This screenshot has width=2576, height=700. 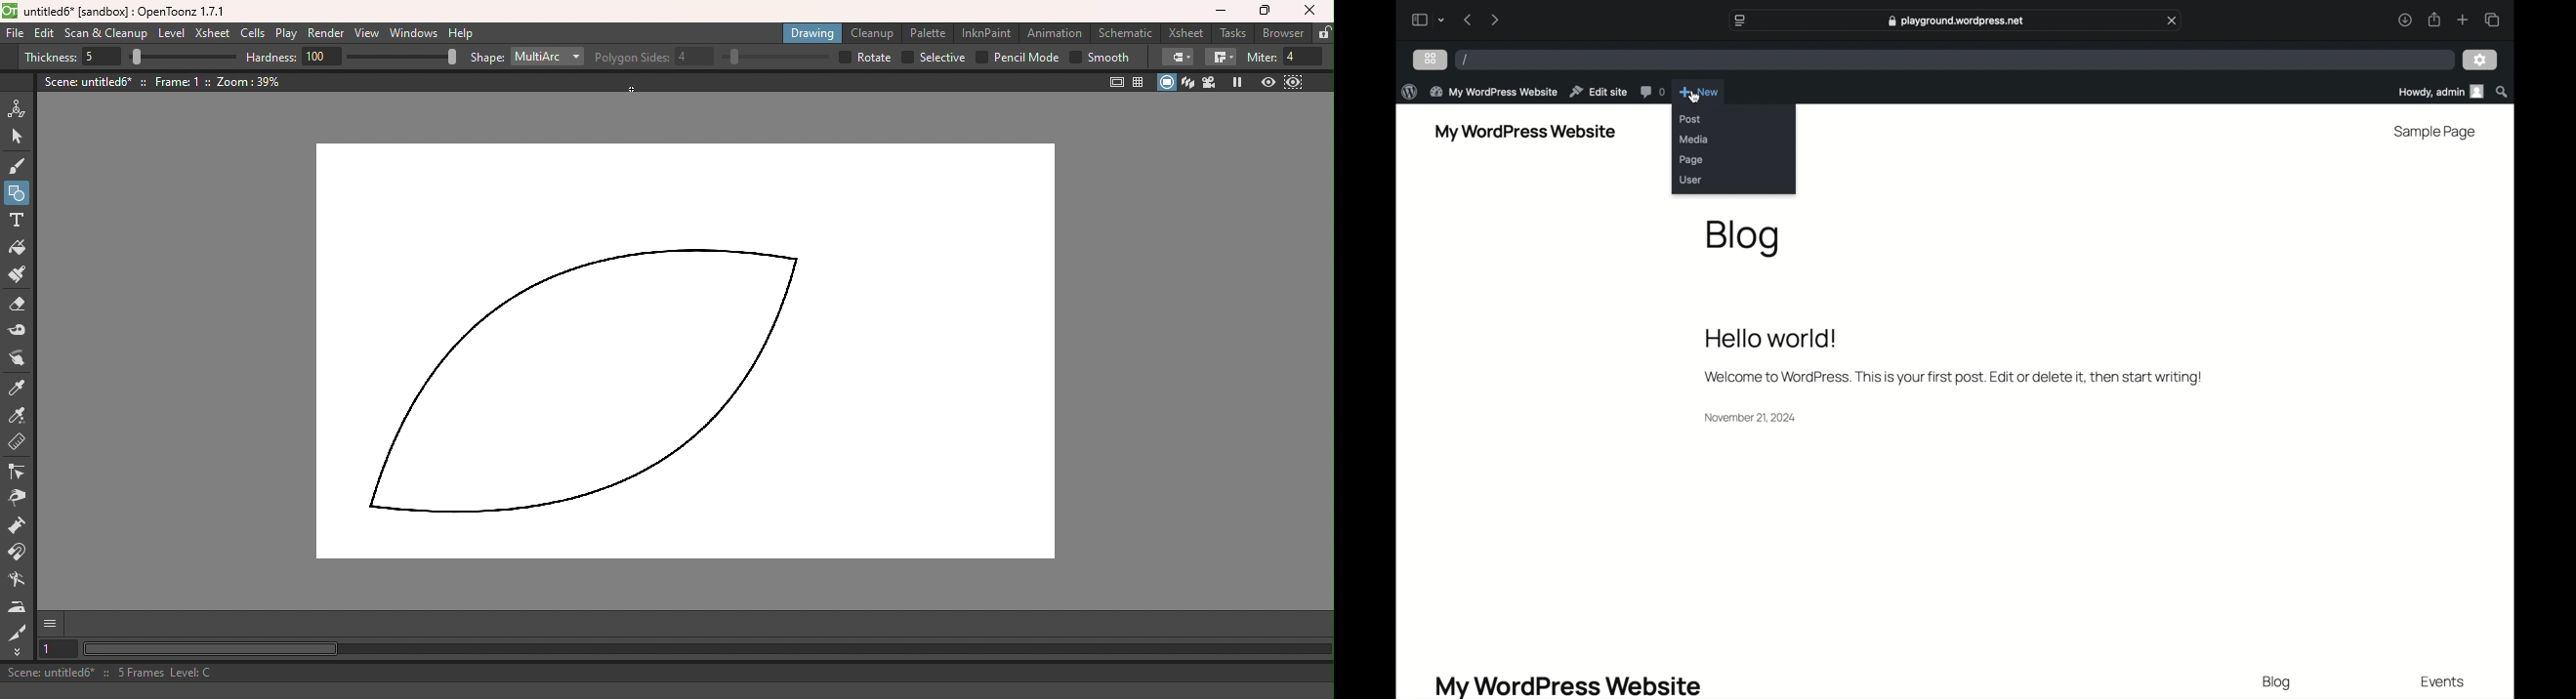 I want to click on events, so click(x=2444, y=683).